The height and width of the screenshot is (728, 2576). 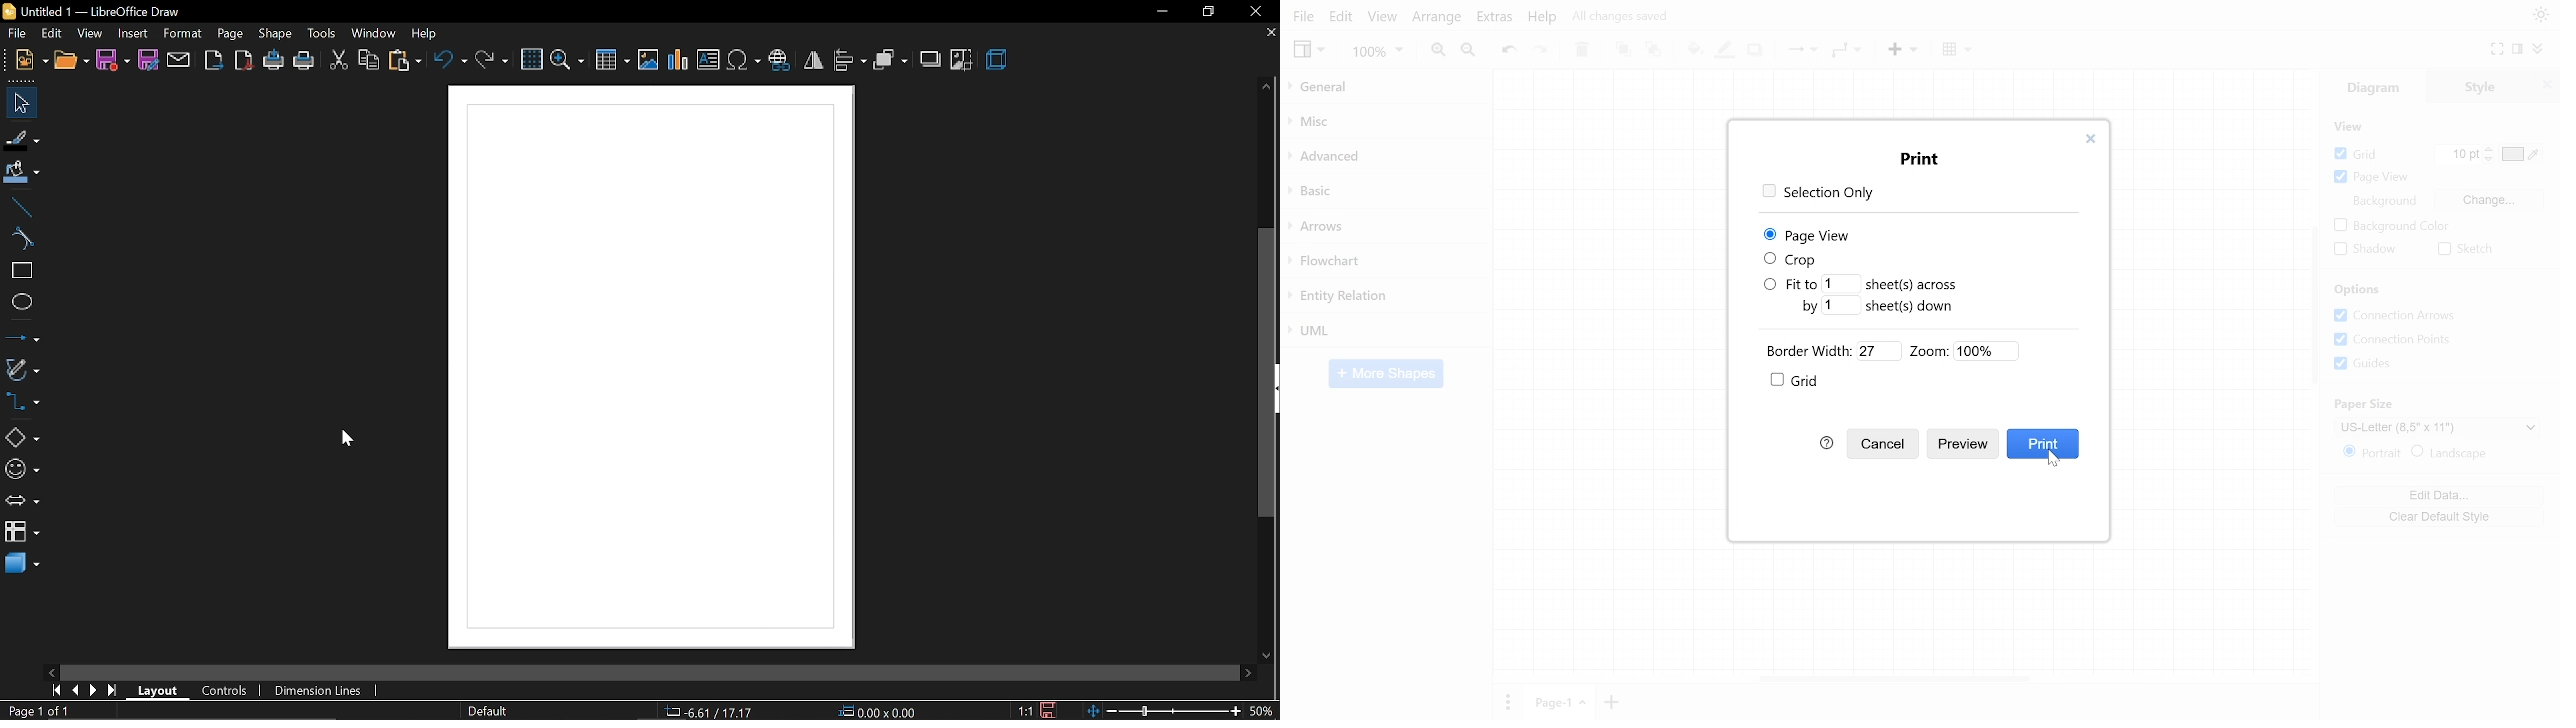 What do you see at coordinates (1204, 12) in the screenshot?
I see `restore down` at bounding box center [1204, 12].